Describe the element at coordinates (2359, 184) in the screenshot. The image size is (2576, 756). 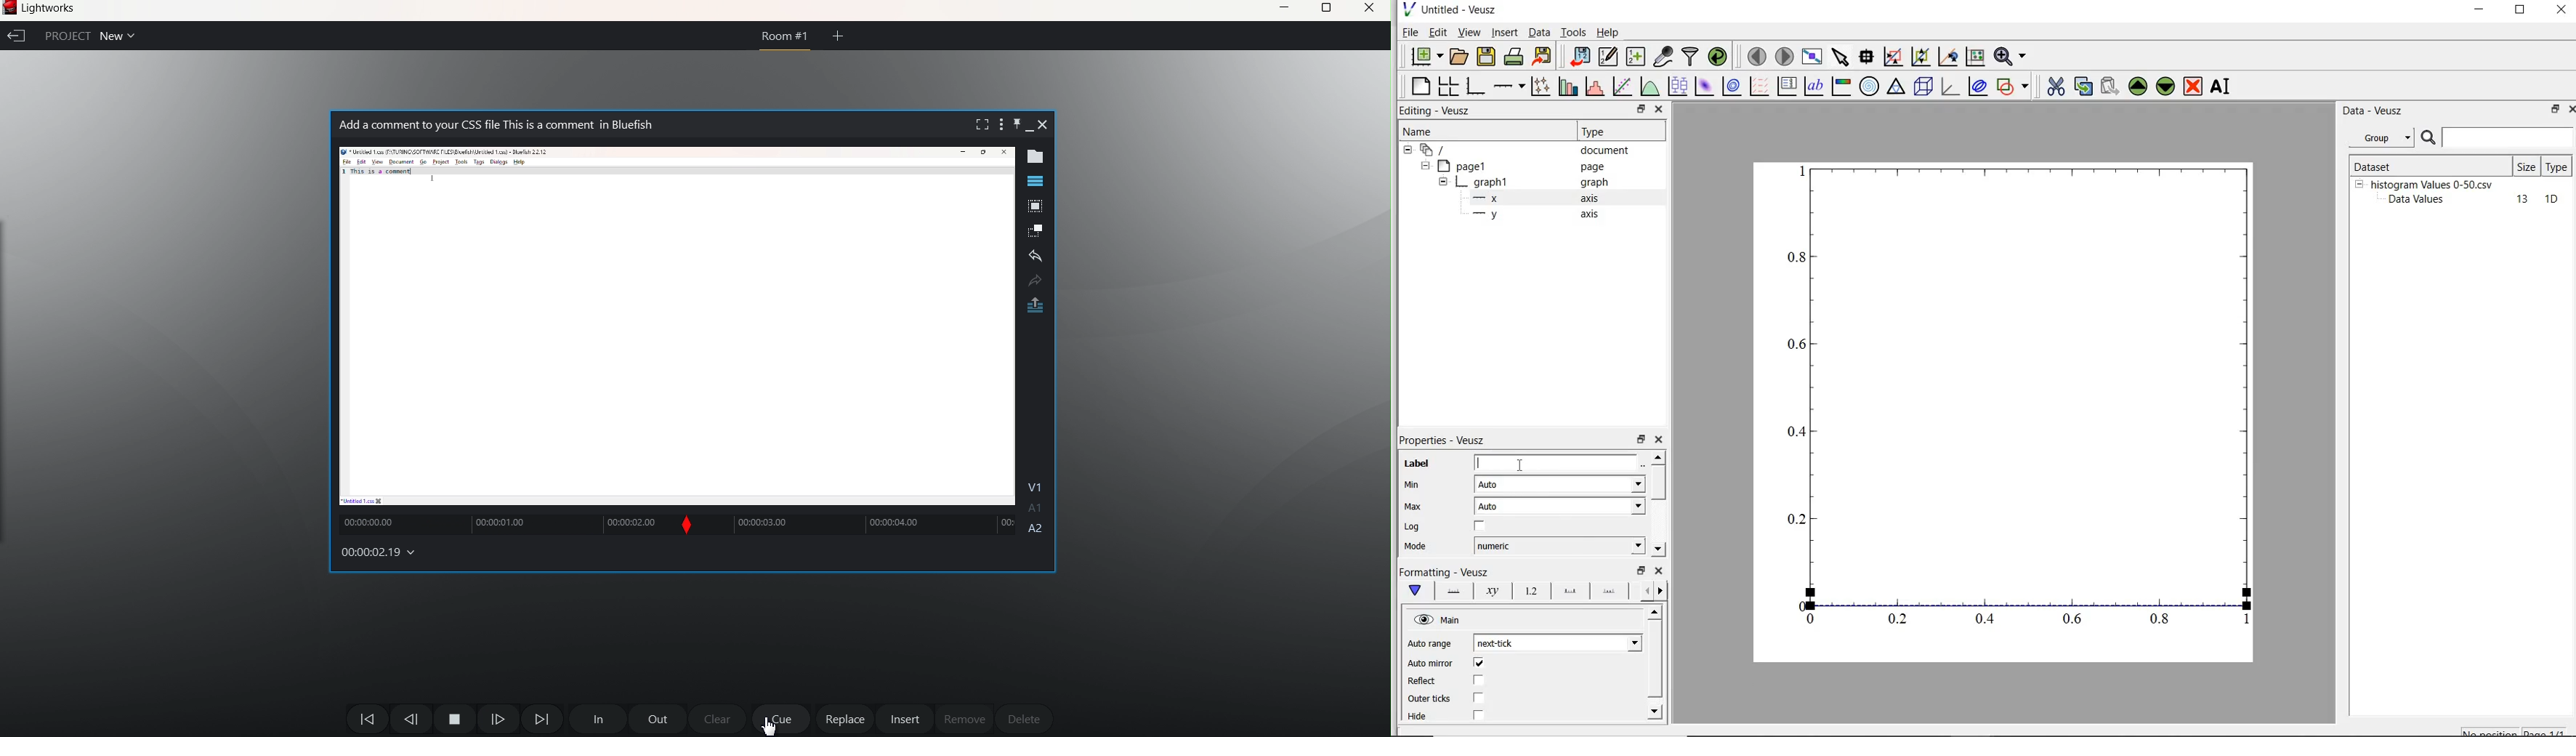
I see `hide` at that location.